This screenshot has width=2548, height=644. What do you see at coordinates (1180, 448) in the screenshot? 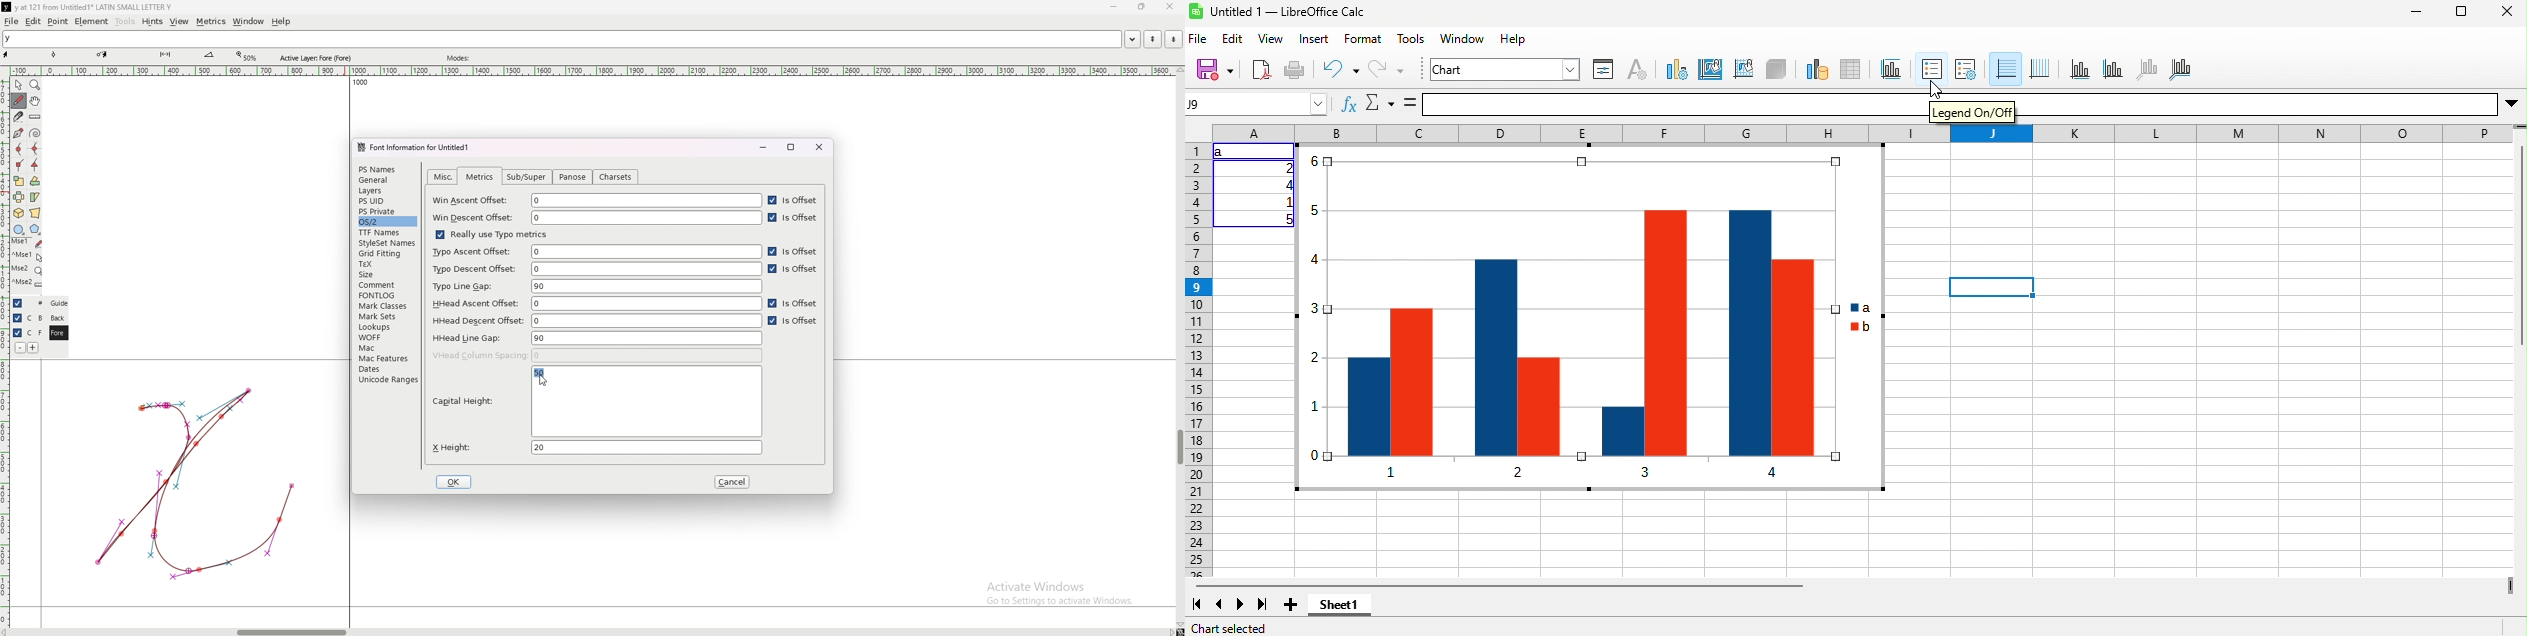
I see `scroll bar vertical` at bounding box center [1180, 448].